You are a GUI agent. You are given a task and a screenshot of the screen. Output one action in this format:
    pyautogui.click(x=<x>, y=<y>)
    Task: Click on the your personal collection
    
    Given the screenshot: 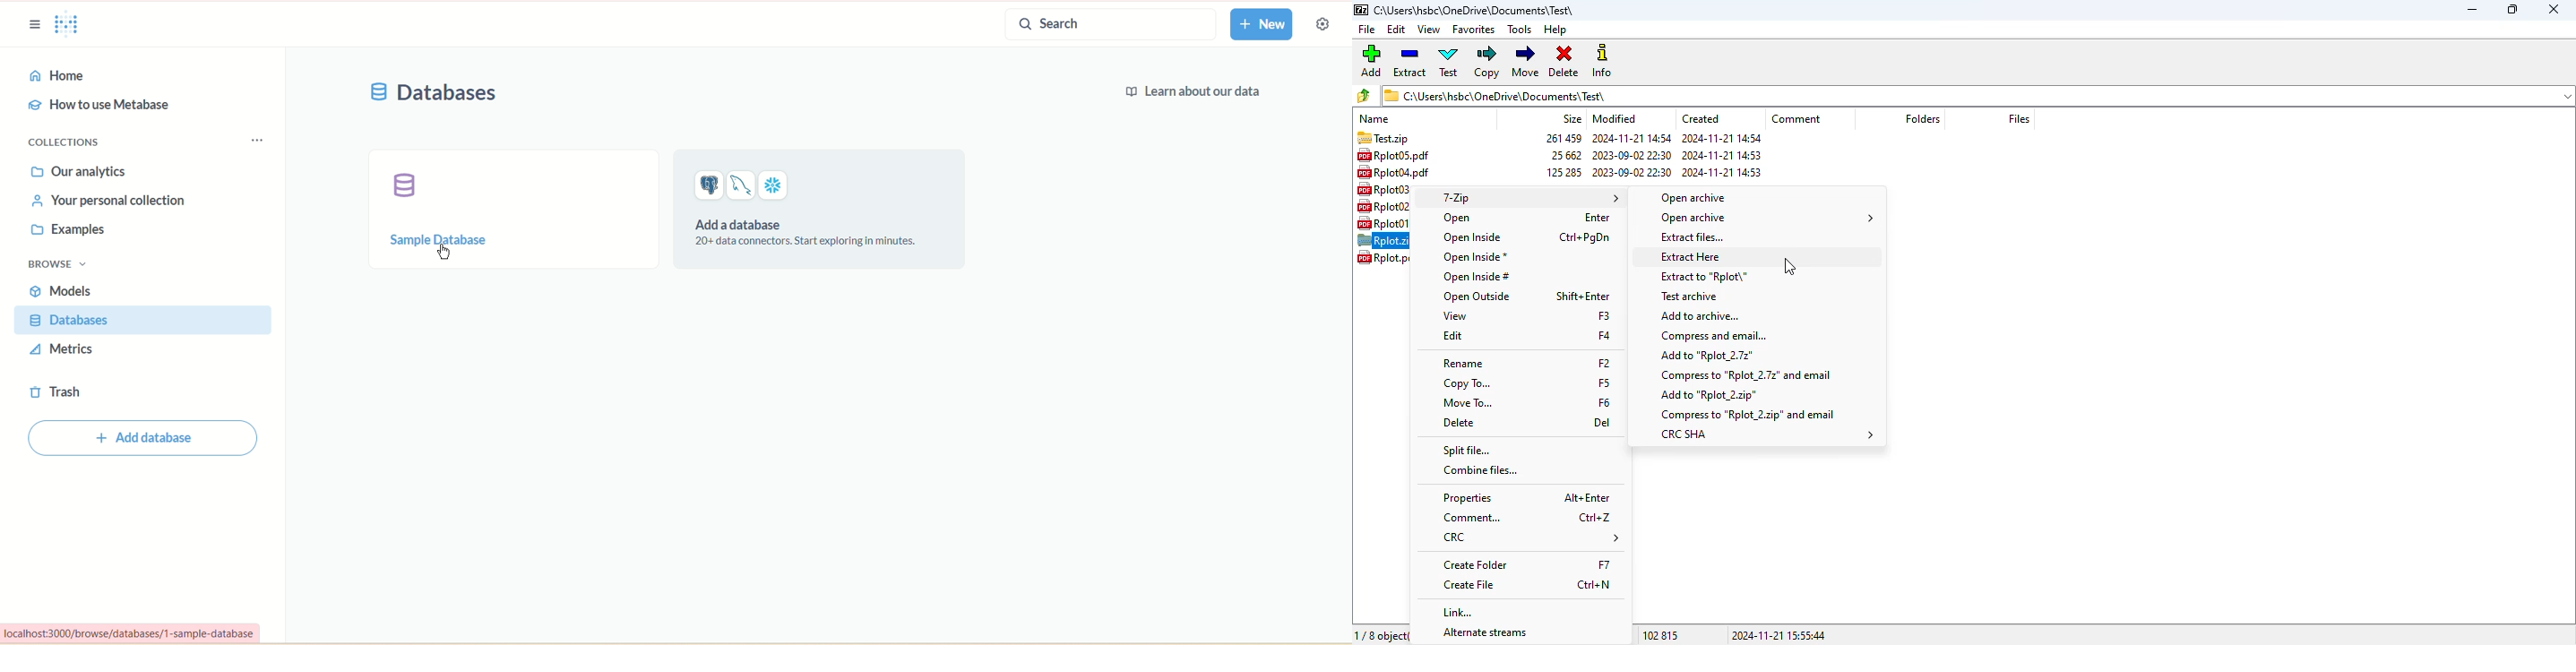 What is the action you would take?
    pyautogui.click(x=111, y=201)
    